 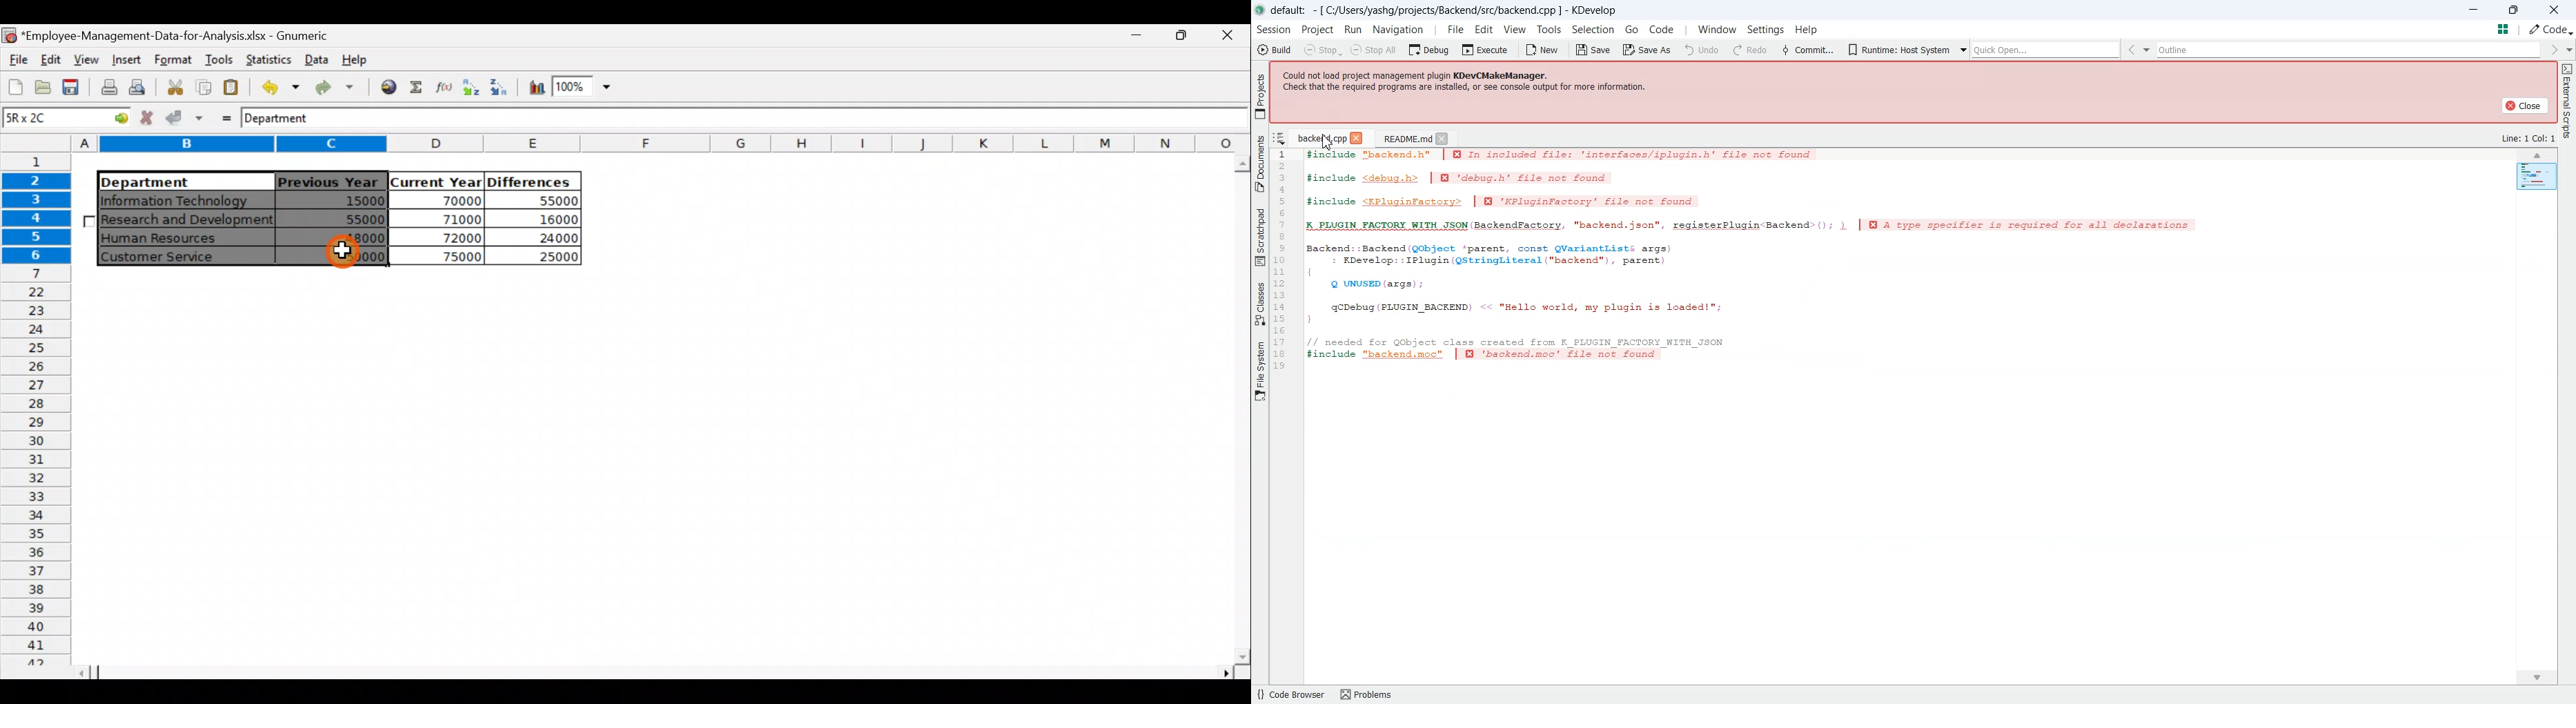 I want to click on Close, so click(x=1442, y=138).